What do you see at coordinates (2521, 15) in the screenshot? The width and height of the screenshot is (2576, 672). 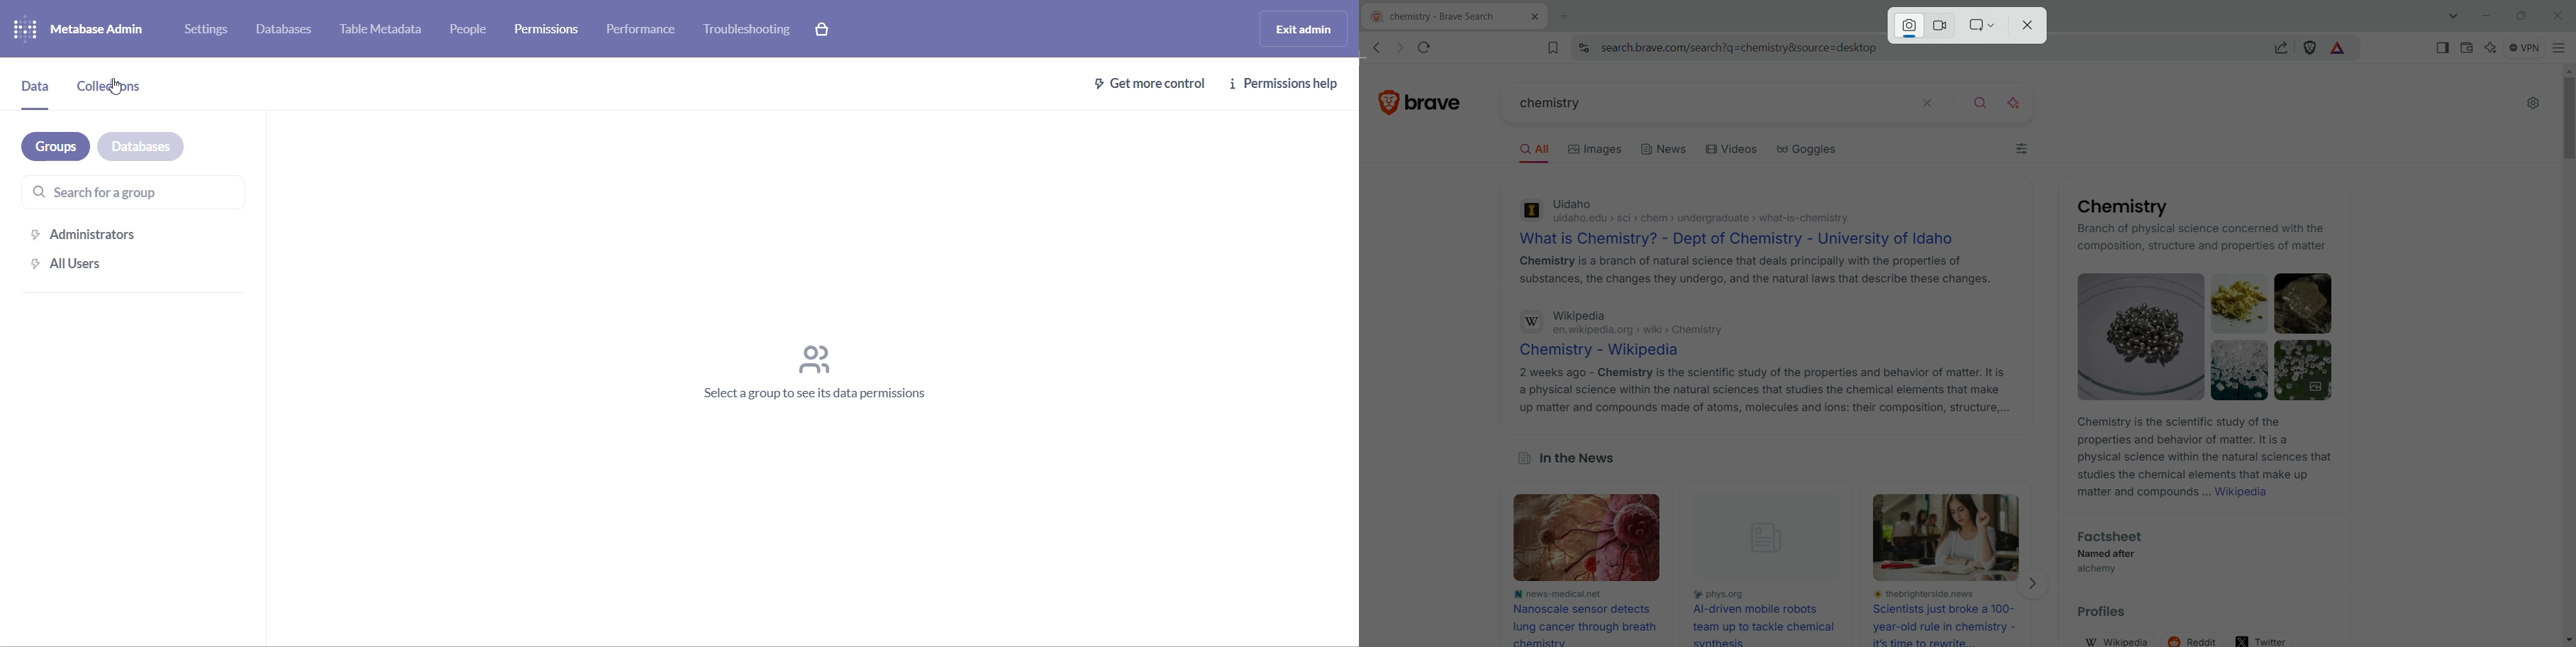 I see `maximize` at bounding box center [2521, 15].